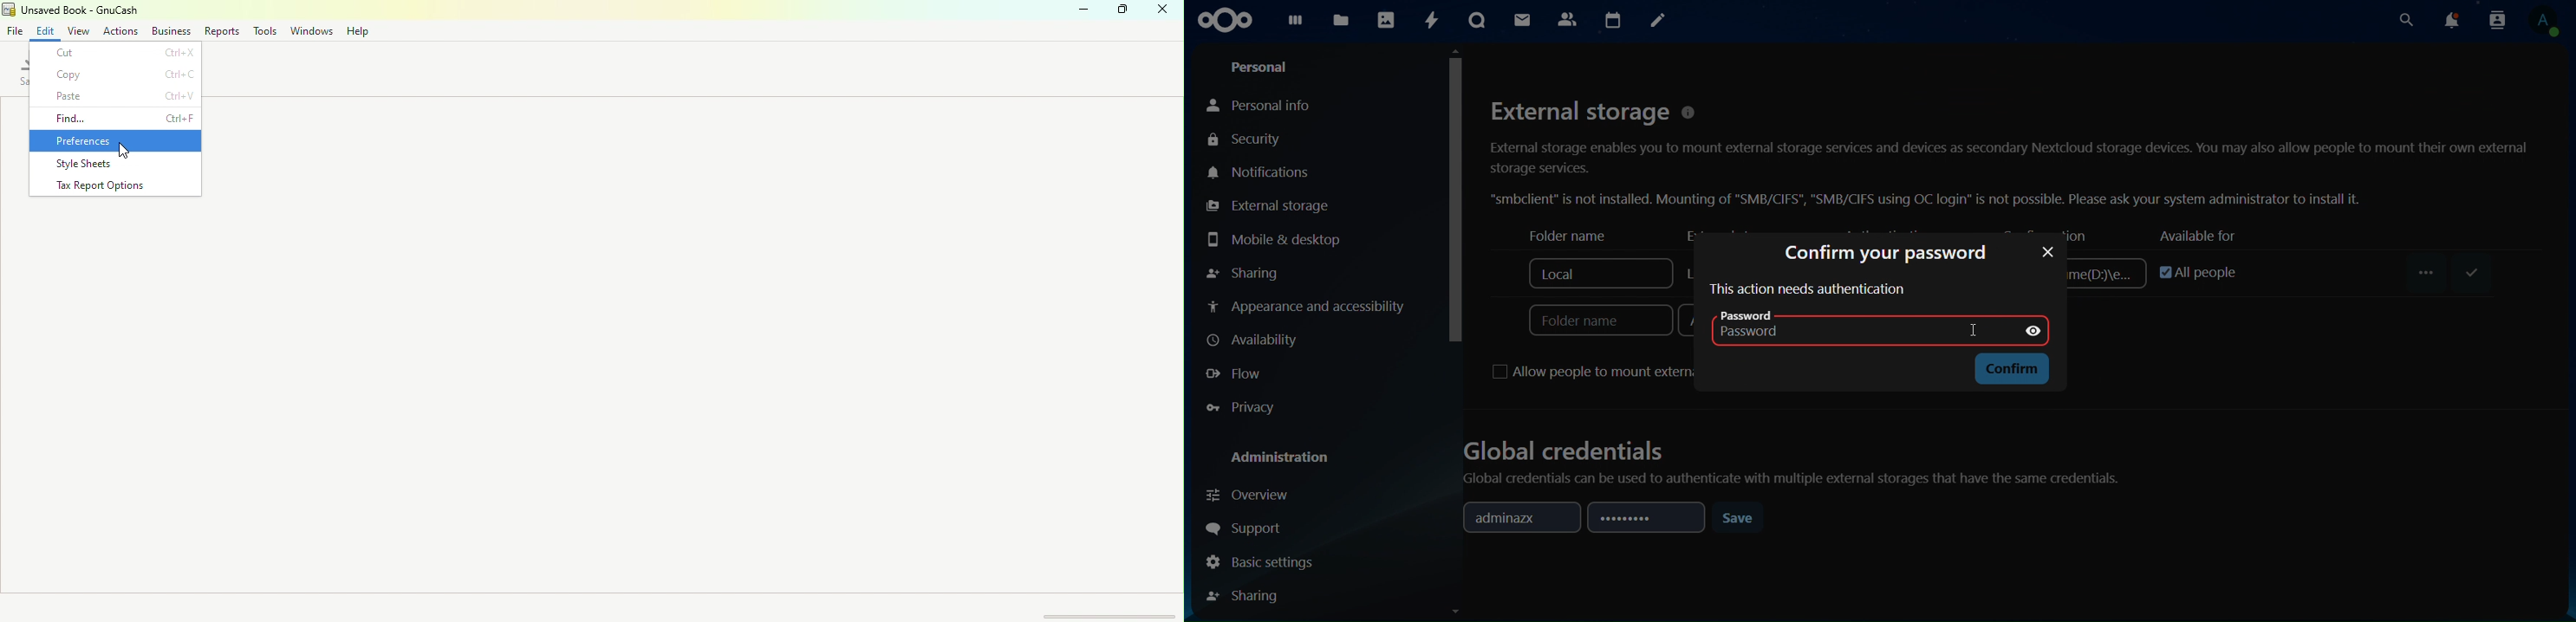 The height and width of the screenshot is (644, 2576). Describe the element at coordinates (1264, 102) in the screenshot. I see `personal info` at that location.